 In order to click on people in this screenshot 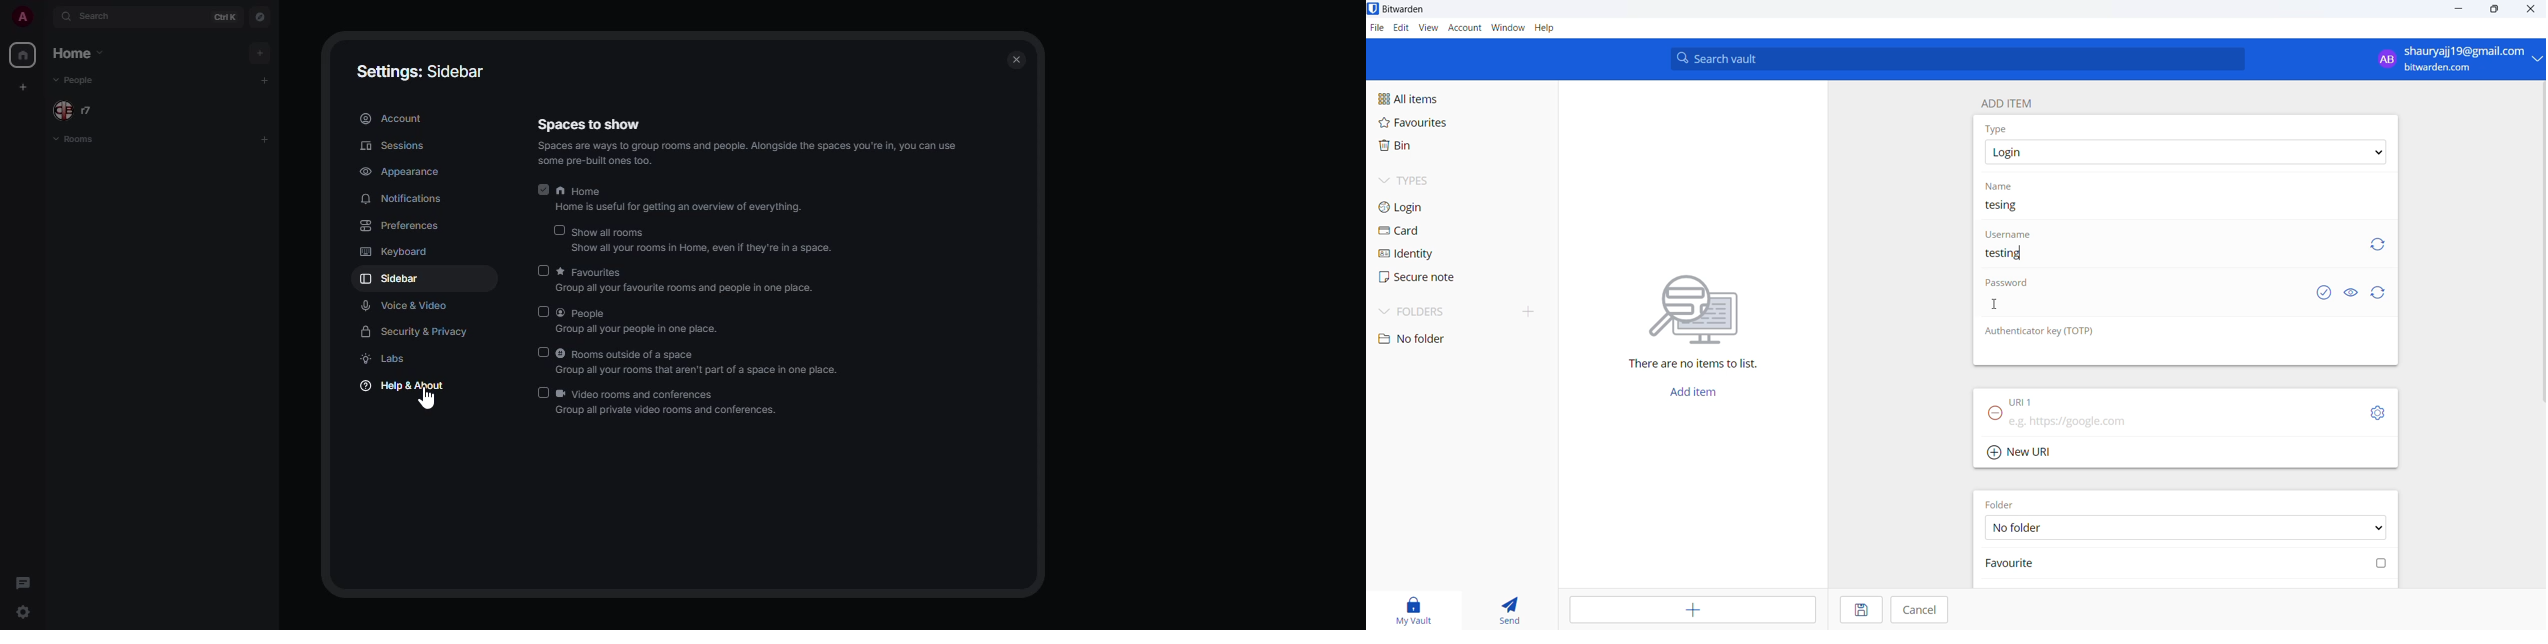, I will do `click(88, 109)`.